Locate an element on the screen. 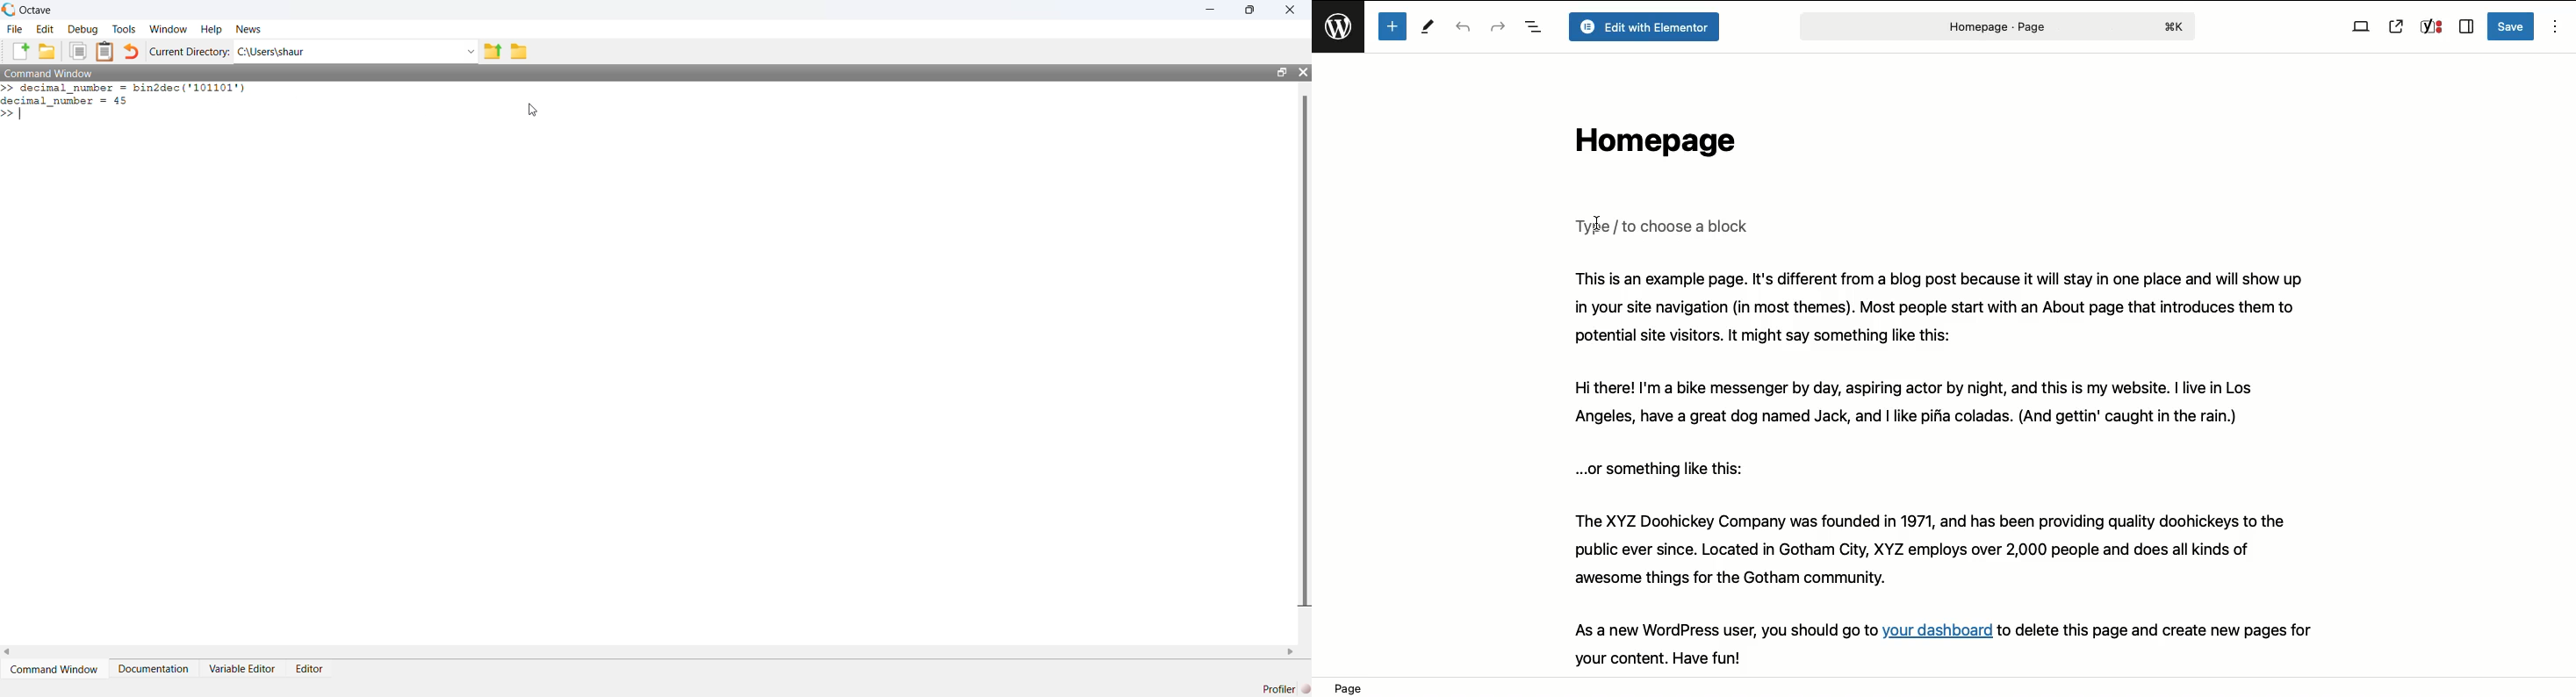  C:\Users\shaur is located at coordinates (272, 52).